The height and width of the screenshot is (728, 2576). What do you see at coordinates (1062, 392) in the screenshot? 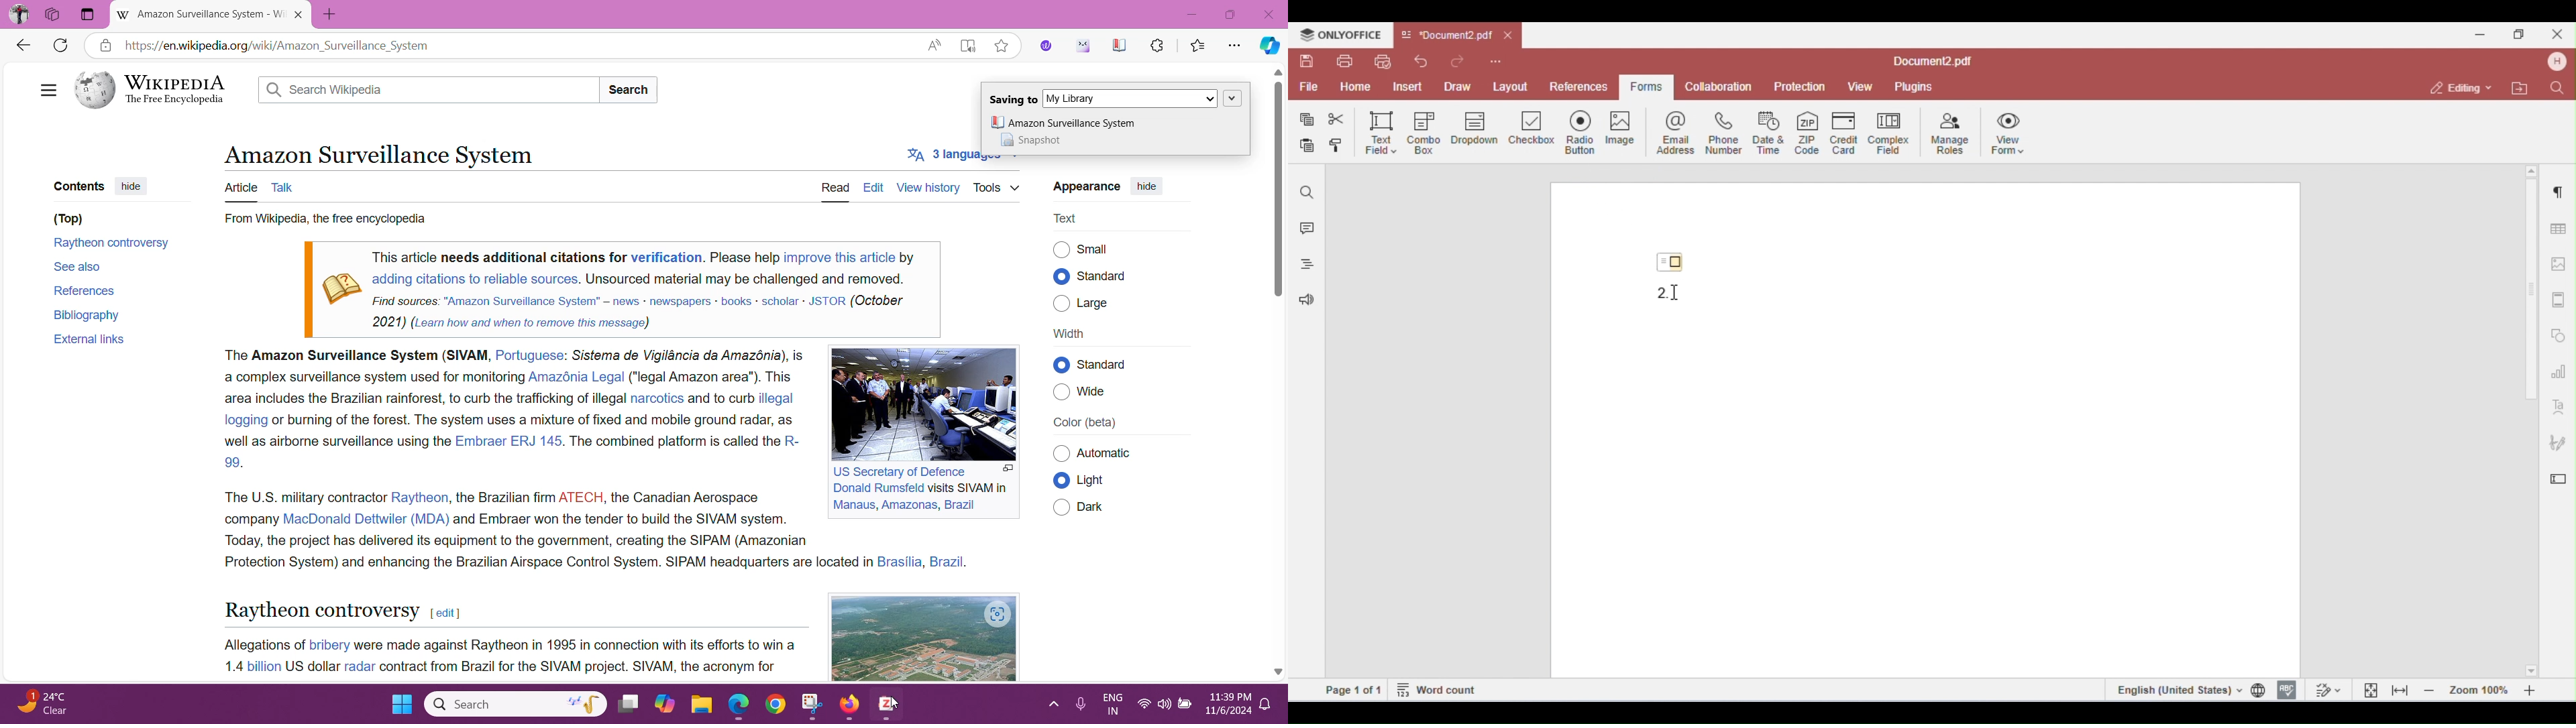
I see `Unselected` at bounding box center [1062, 392].